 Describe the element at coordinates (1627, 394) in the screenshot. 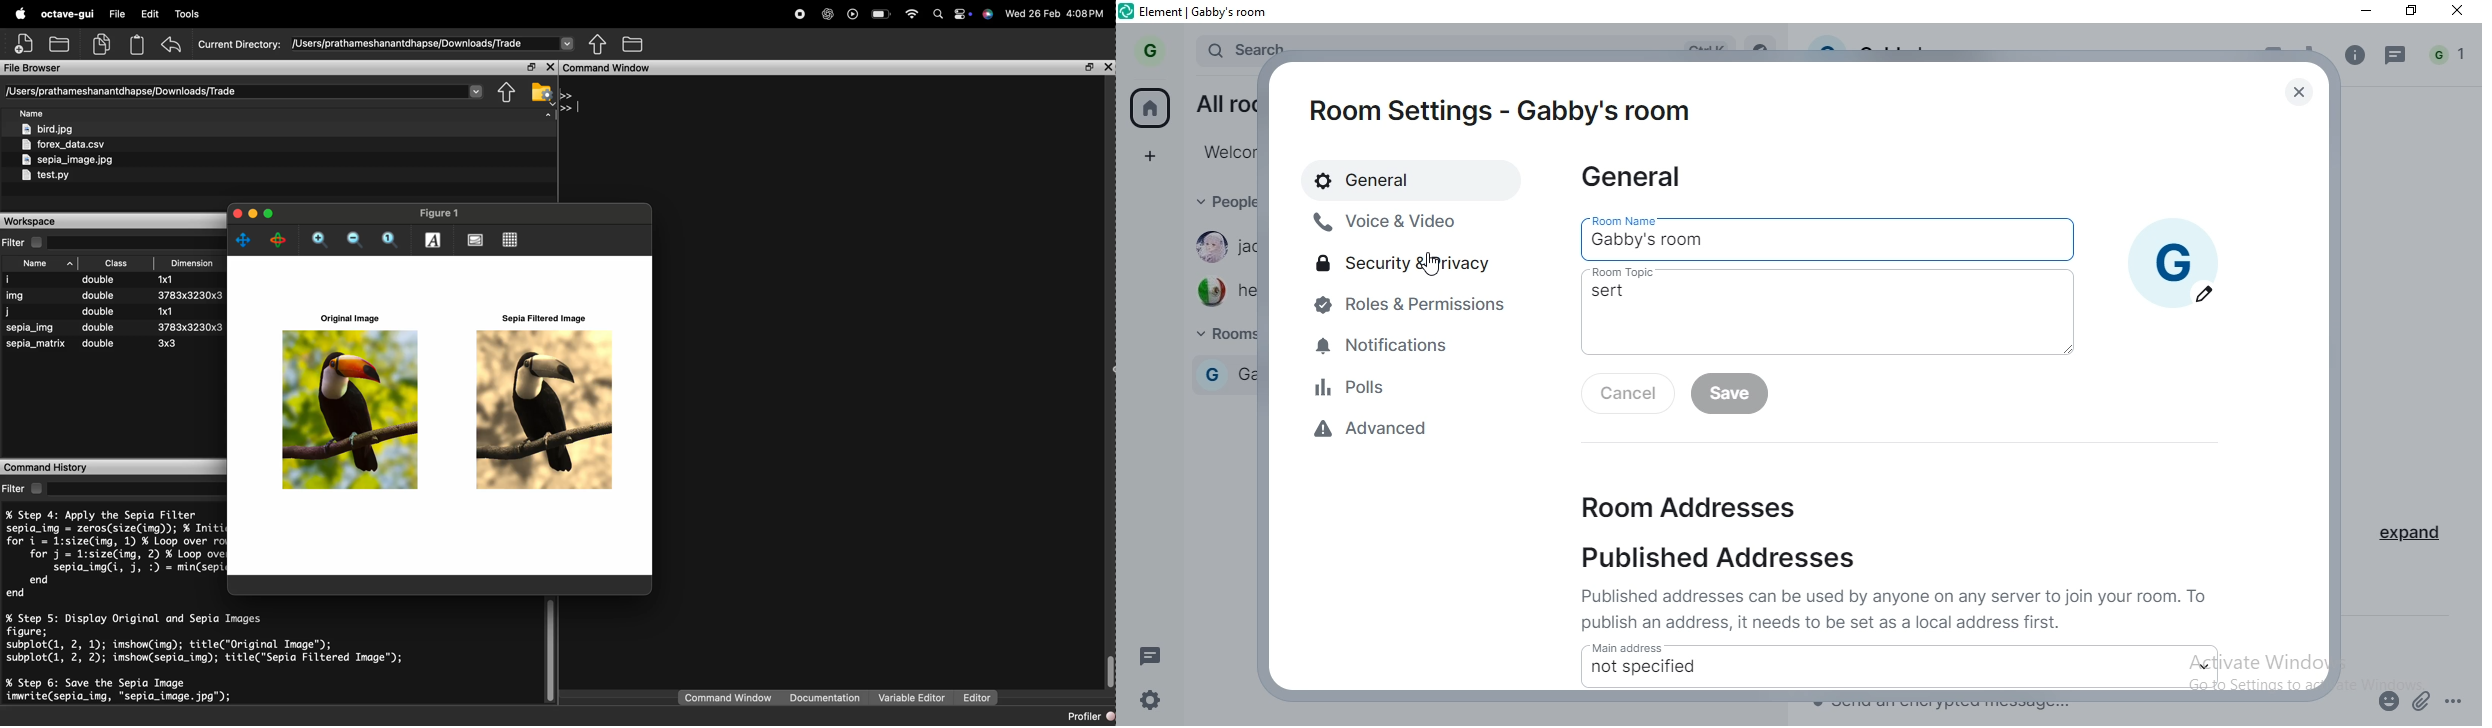

I see `cancel inactive ` at that location.